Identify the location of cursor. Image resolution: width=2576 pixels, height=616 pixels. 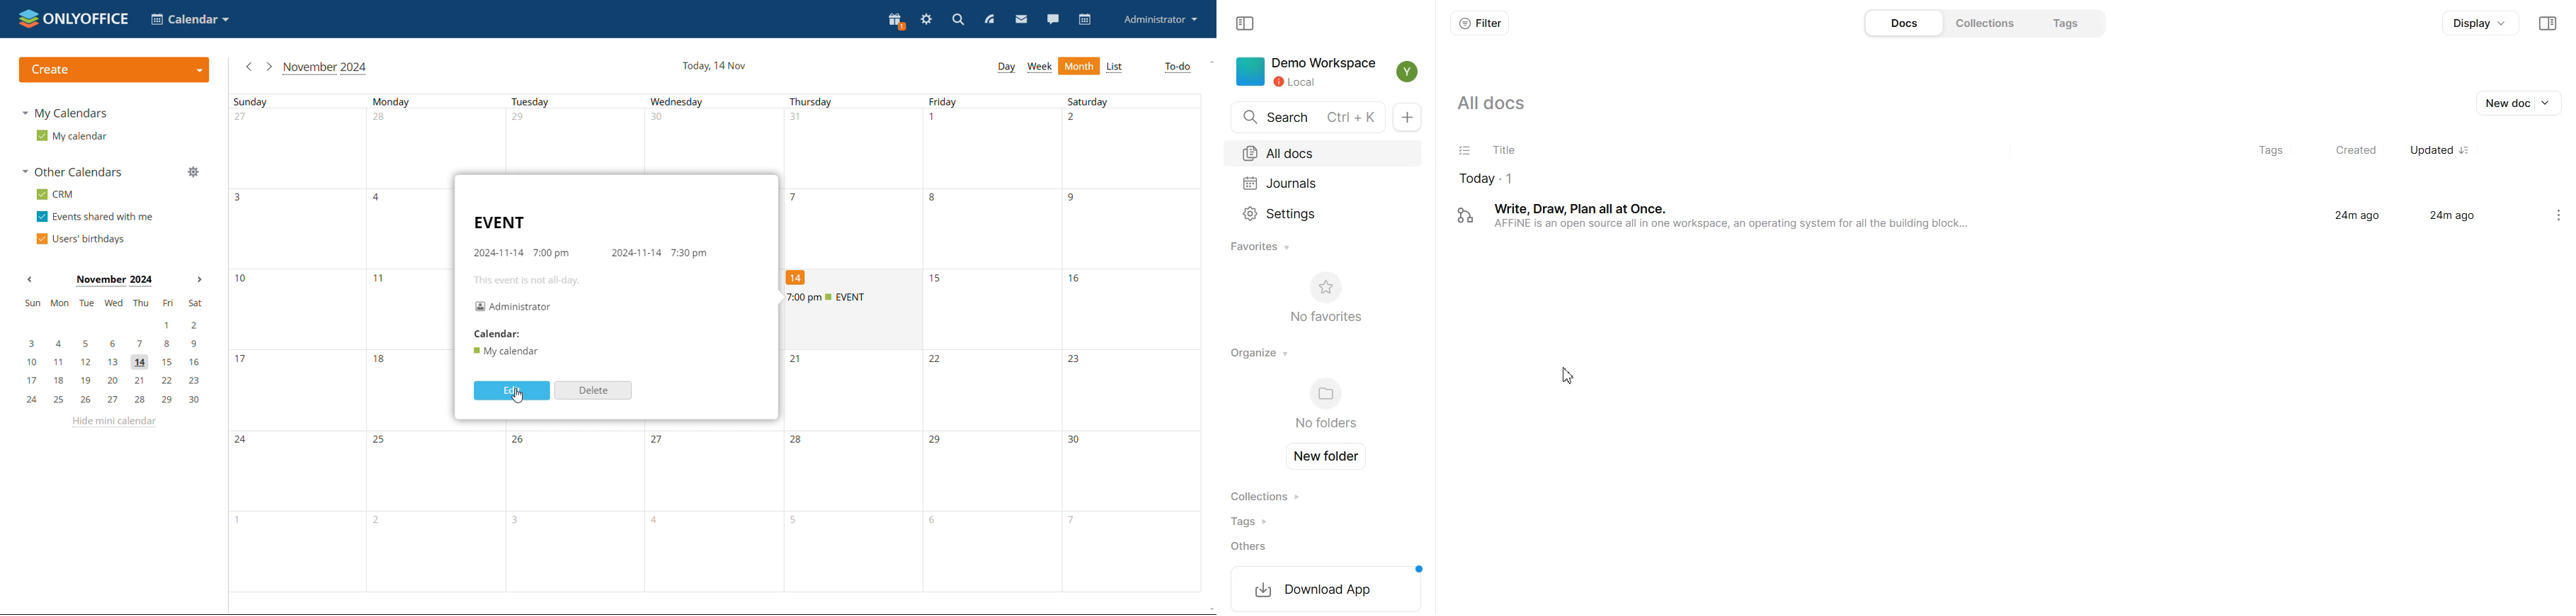
(517, 397).